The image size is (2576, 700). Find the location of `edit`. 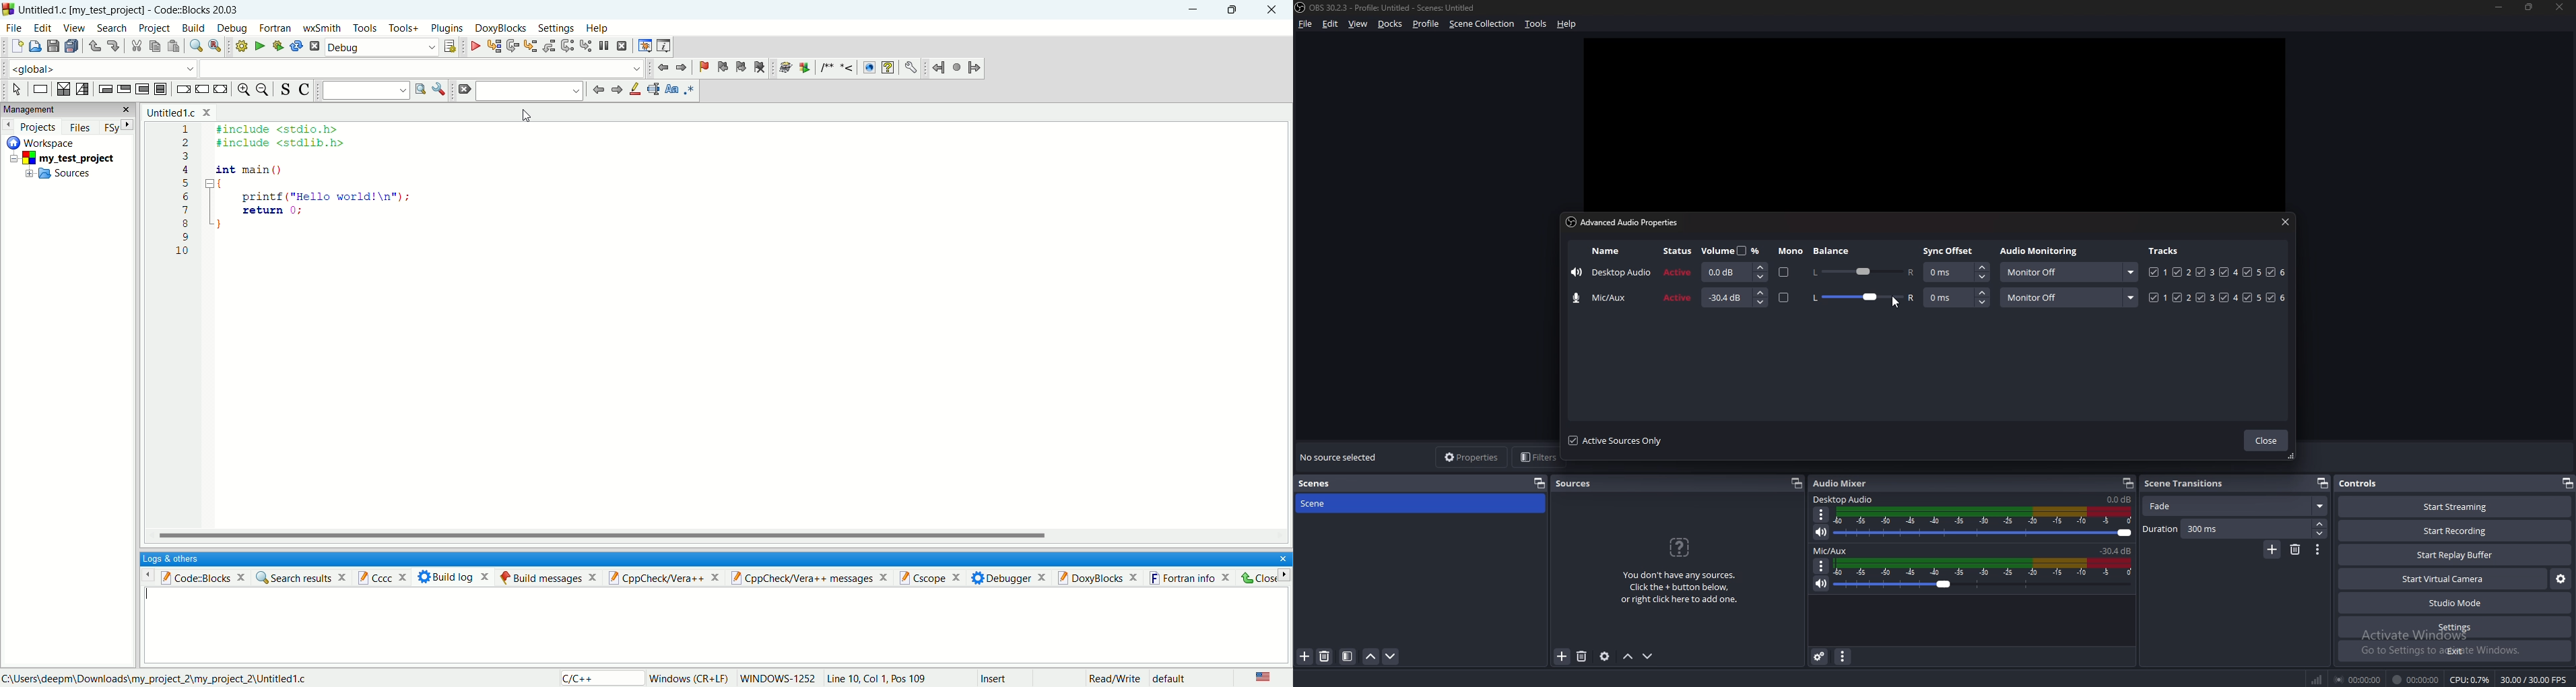

edit is located at coordinates (1330, 23).